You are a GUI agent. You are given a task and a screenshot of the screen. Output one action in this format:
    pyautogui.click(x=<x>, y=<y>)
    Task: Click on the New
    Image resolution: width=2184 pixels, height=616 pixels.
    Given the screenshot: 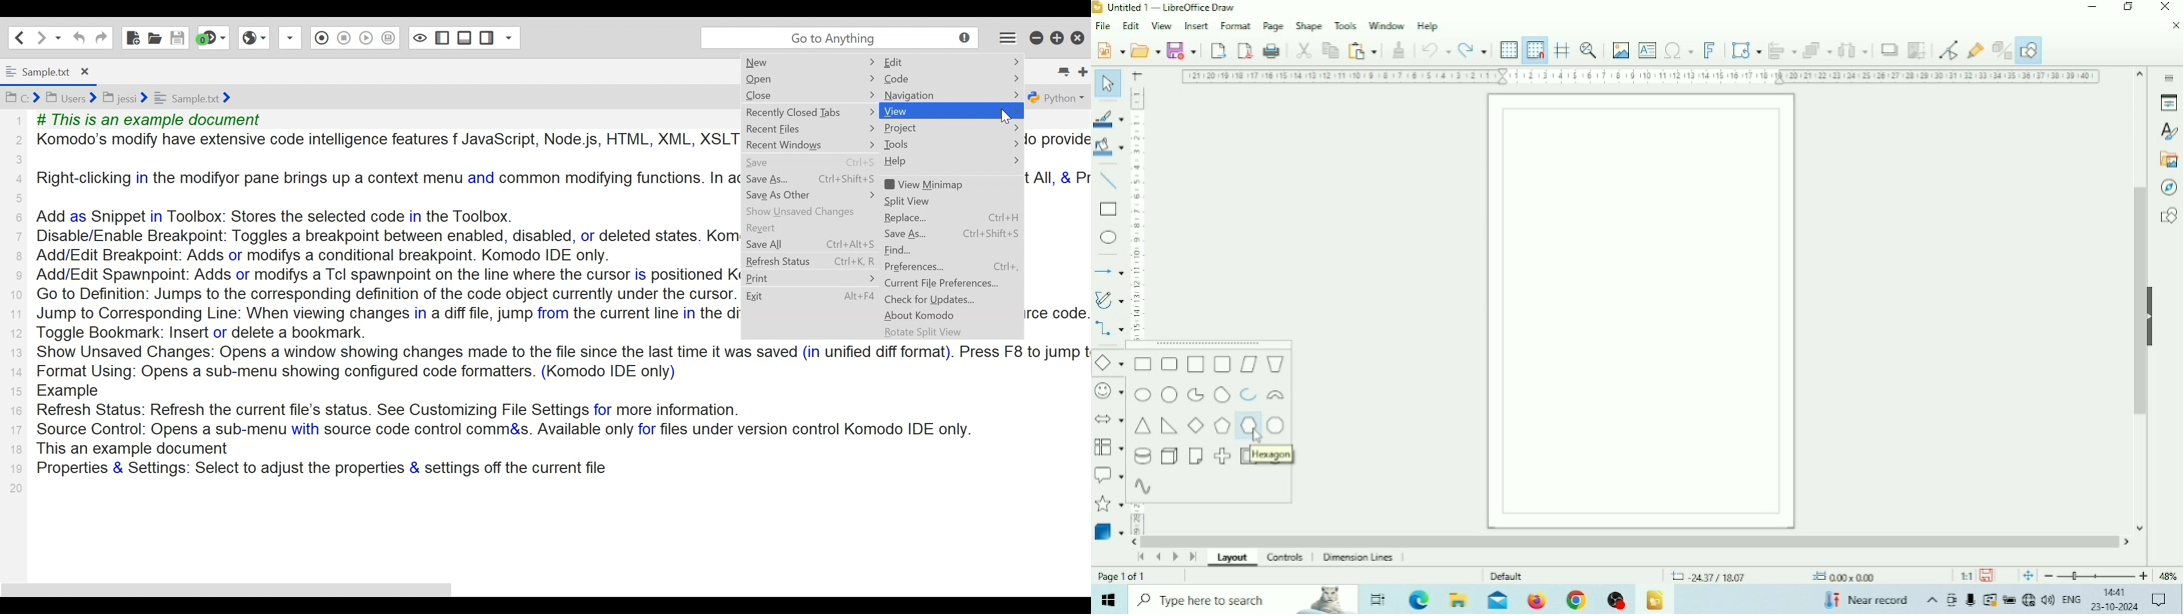 What is the action you would take?
    pyautogui.click(x=765, y=63)
    